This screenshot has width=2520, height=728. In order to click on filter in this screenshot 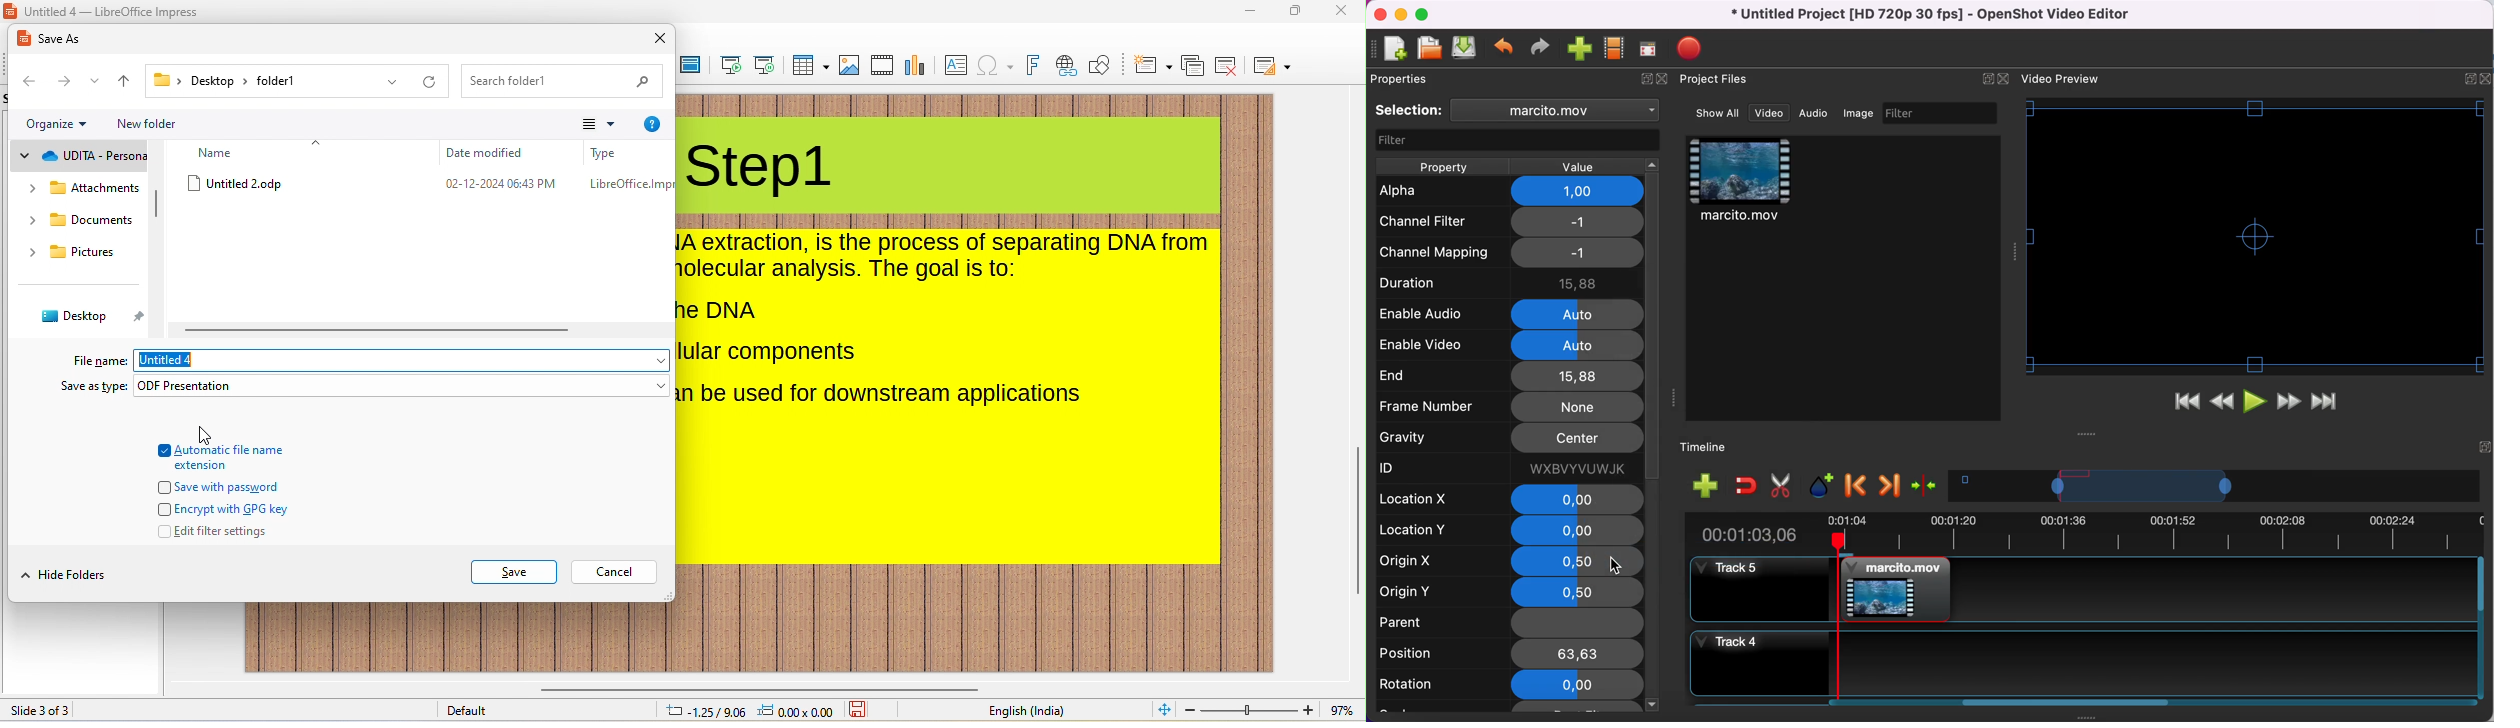, I will do `click(1519, 141)`.